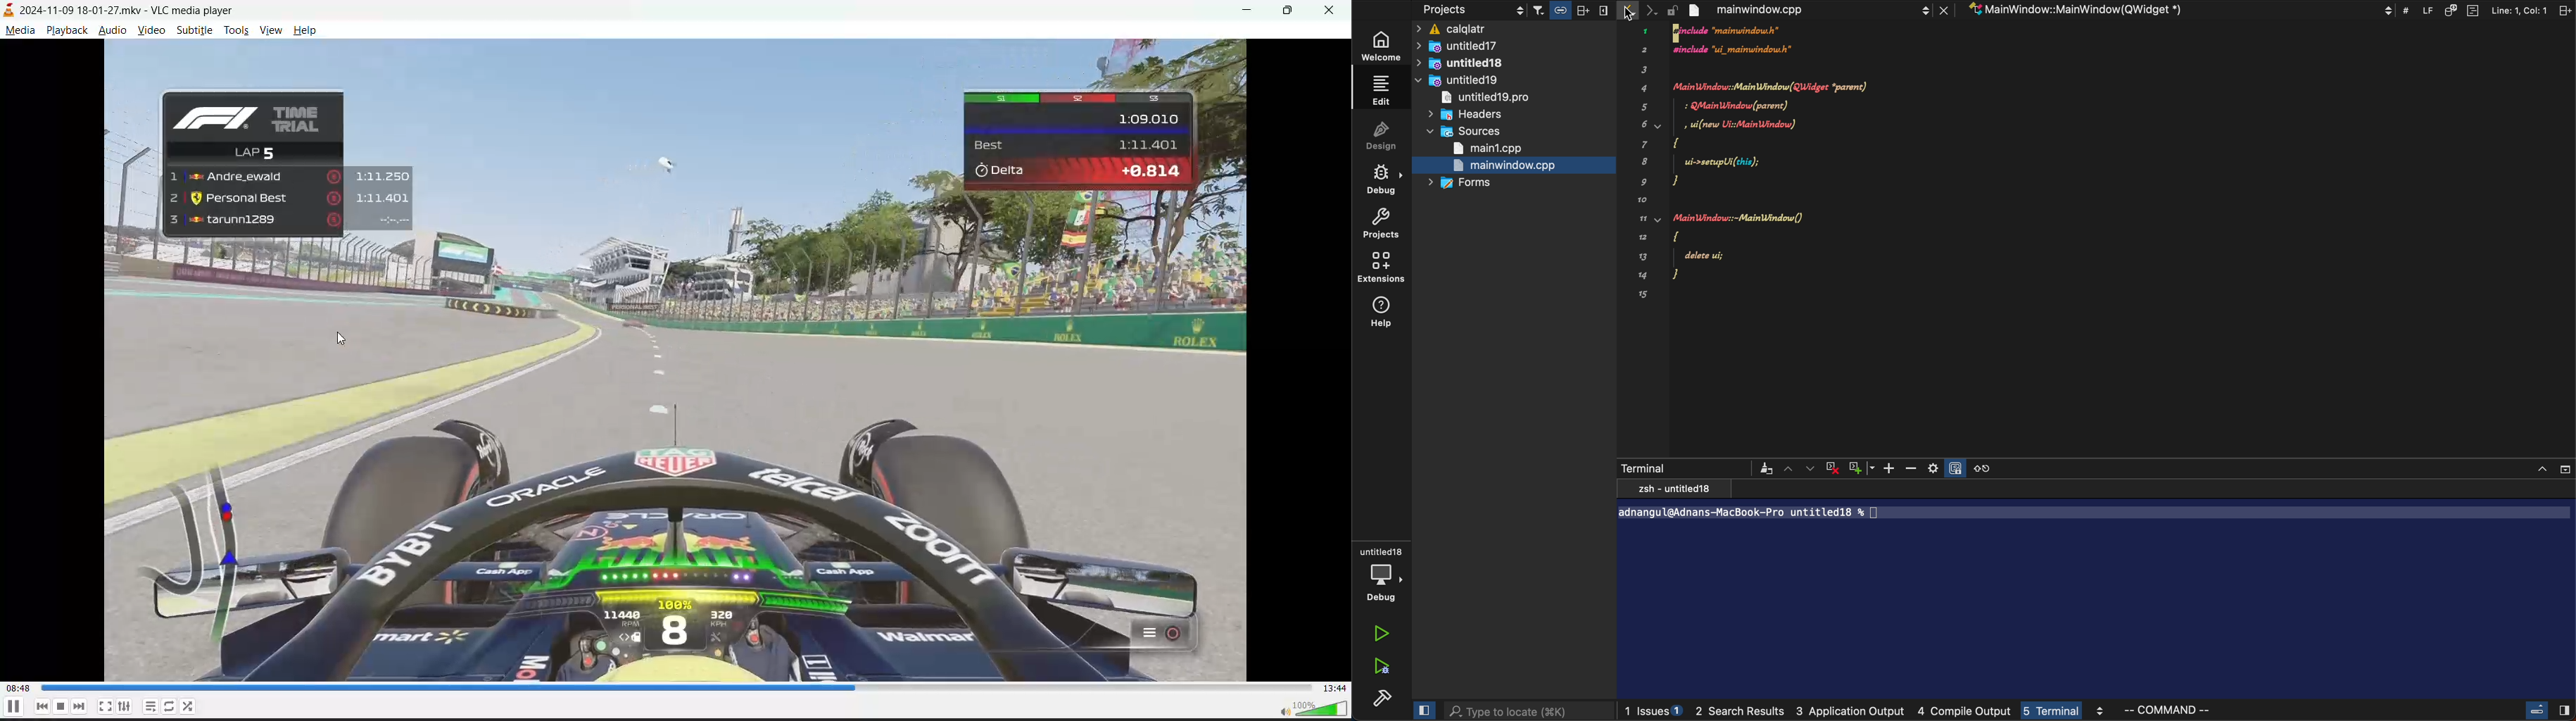  I want to click on untitled 18, so click(1472, 63).